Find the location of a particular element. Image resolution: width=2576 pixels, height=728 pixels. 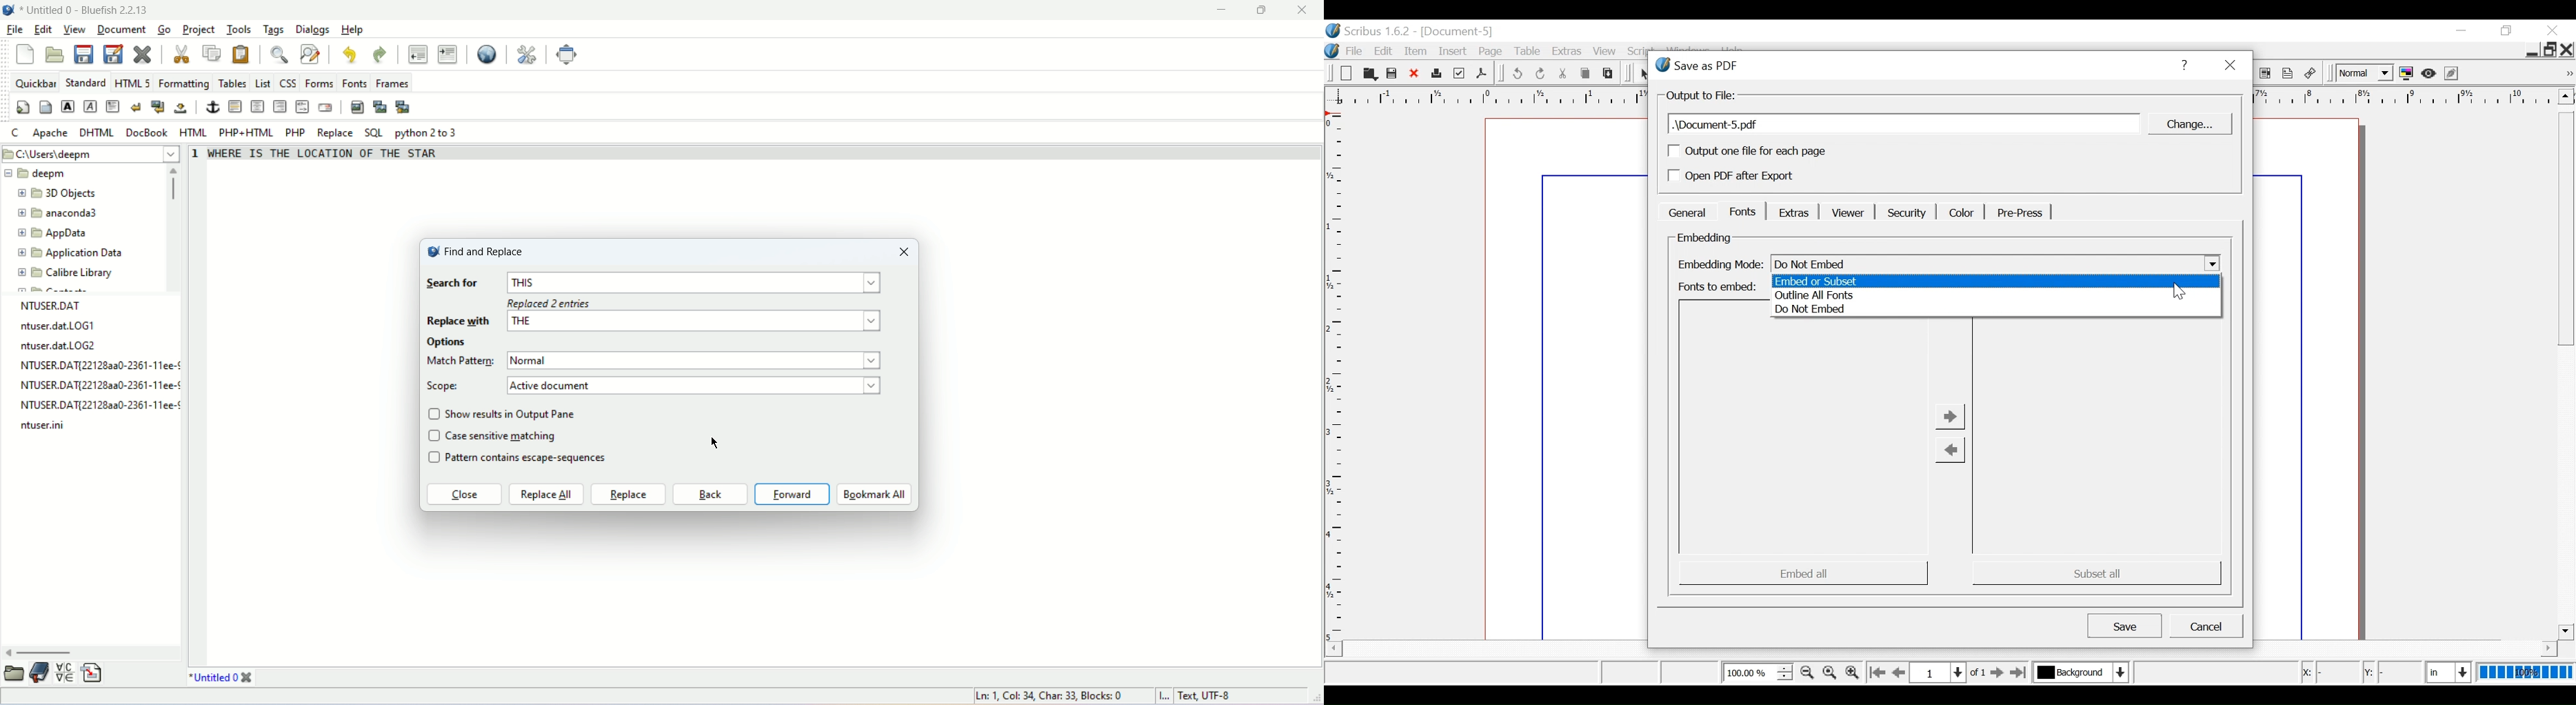

emphasis is located at coordinates (90, 106).